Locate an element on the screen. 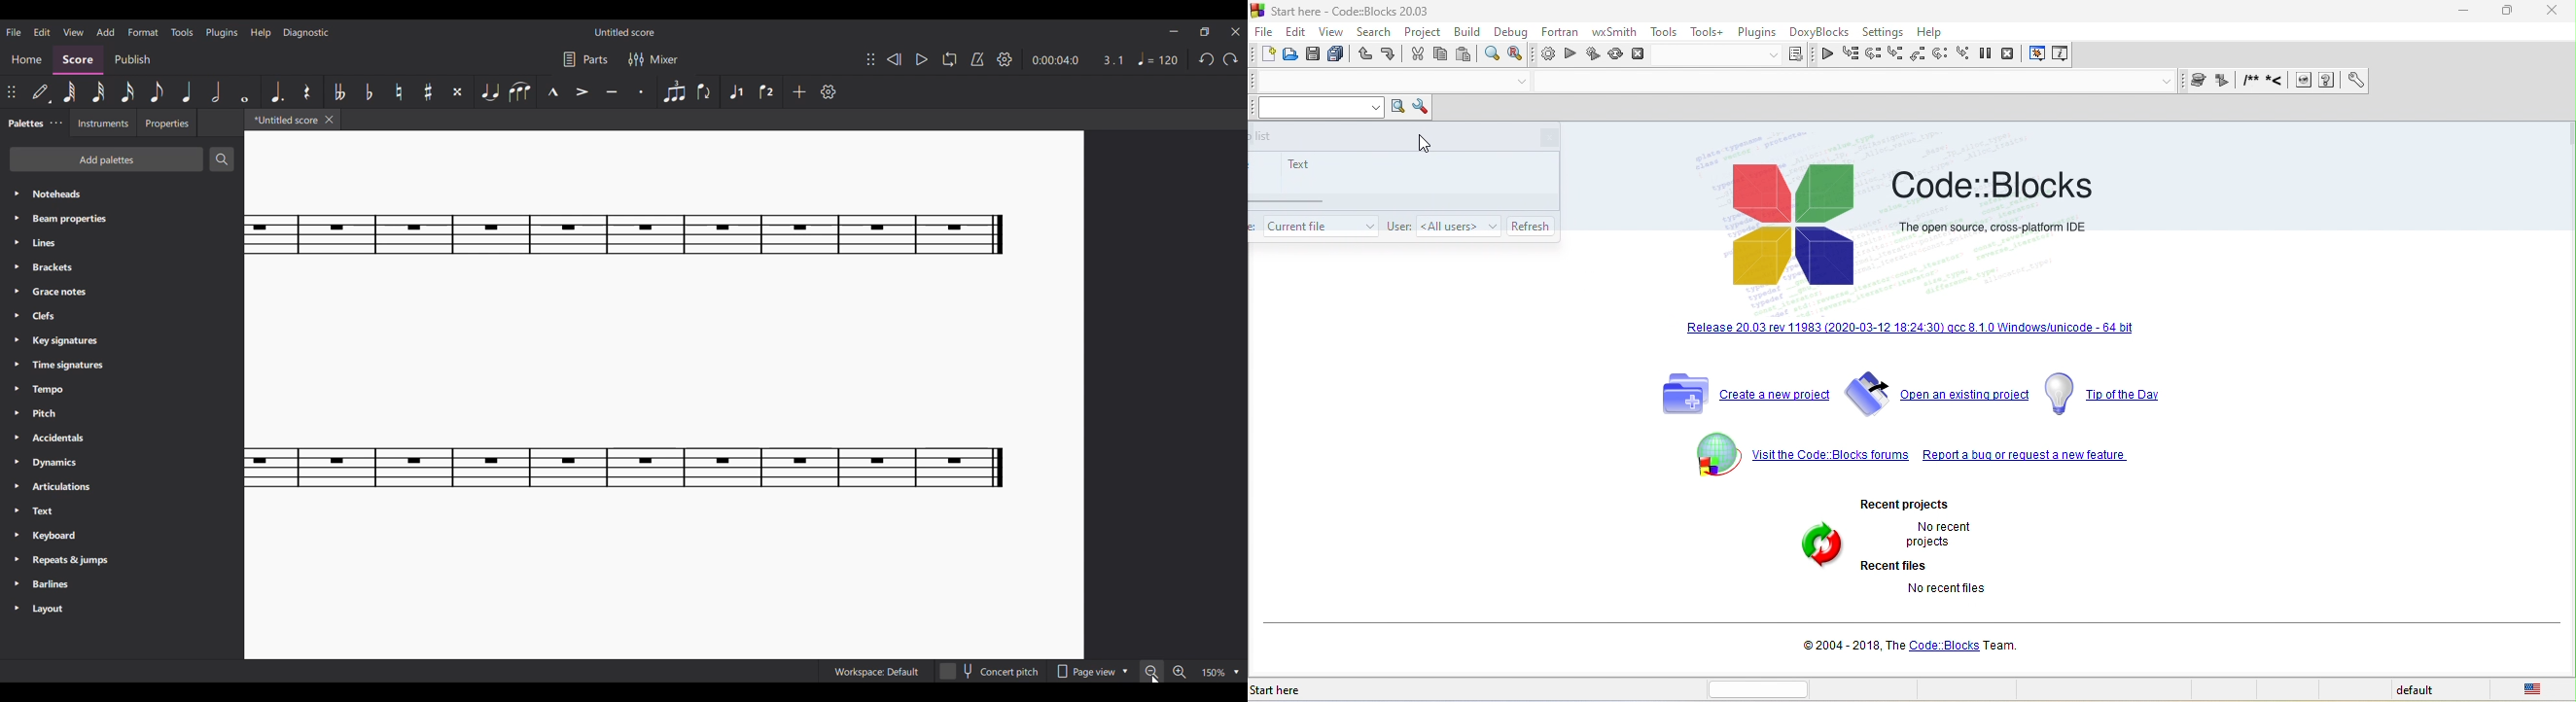 Image resolution: width=2576 pixels, height=728 pixels. Publish section is located at coordinates (133, 60).